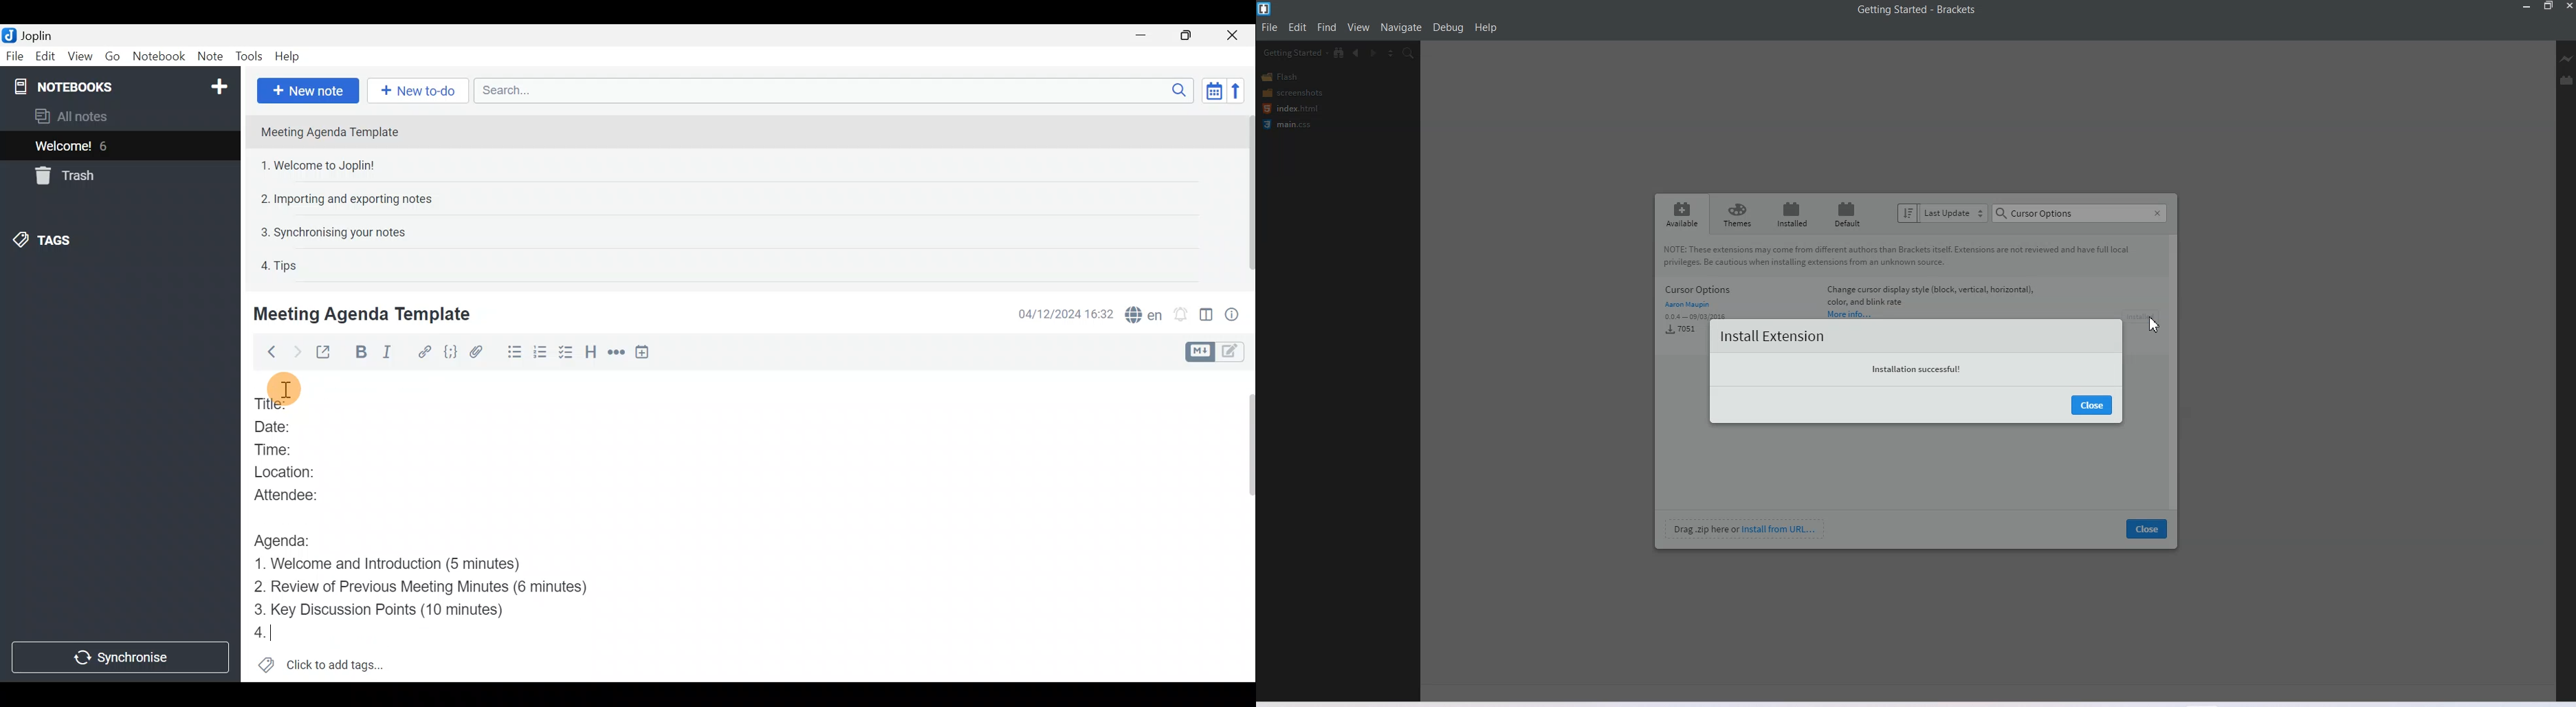 This screenshot has width=2576, height=728. I want to click on Hyperlink, so click(426, 352).